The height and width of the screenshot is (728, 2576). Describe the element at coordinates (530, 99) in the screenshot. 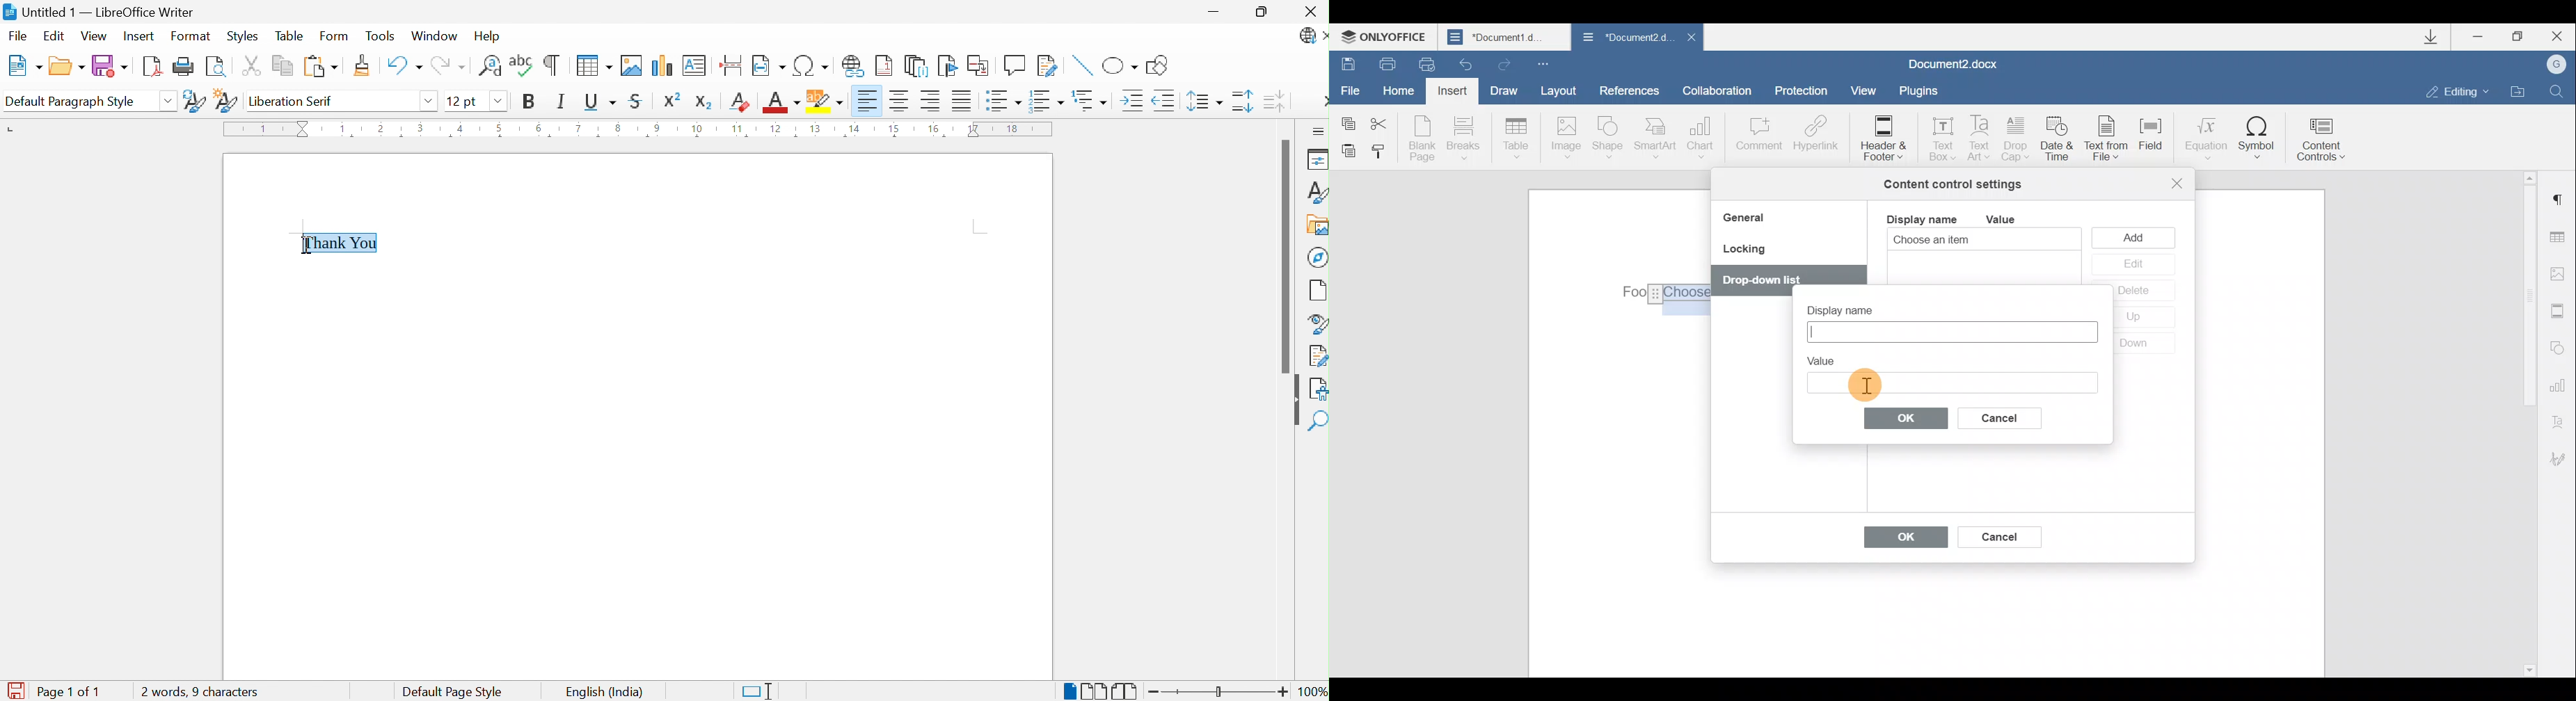

I see `Bold` at that location.